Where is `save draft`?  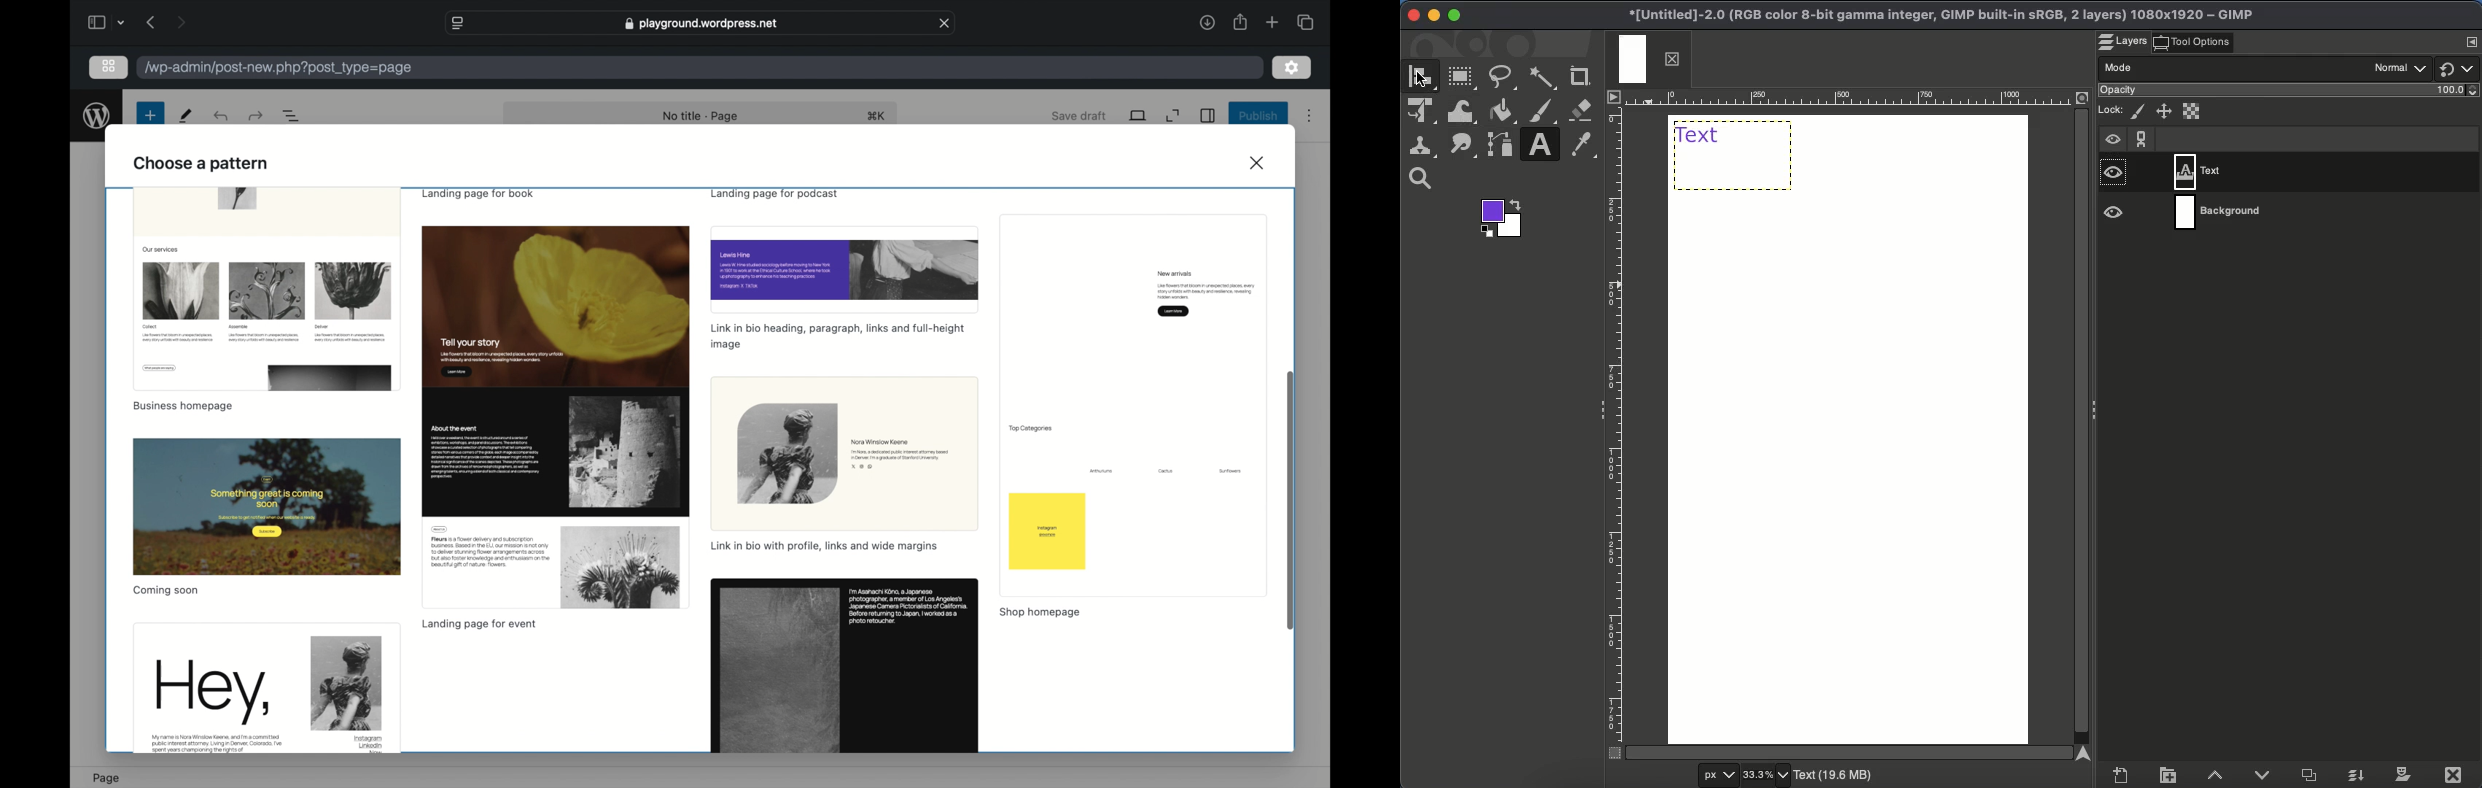
save draft is located at coordinates (1081, 117).